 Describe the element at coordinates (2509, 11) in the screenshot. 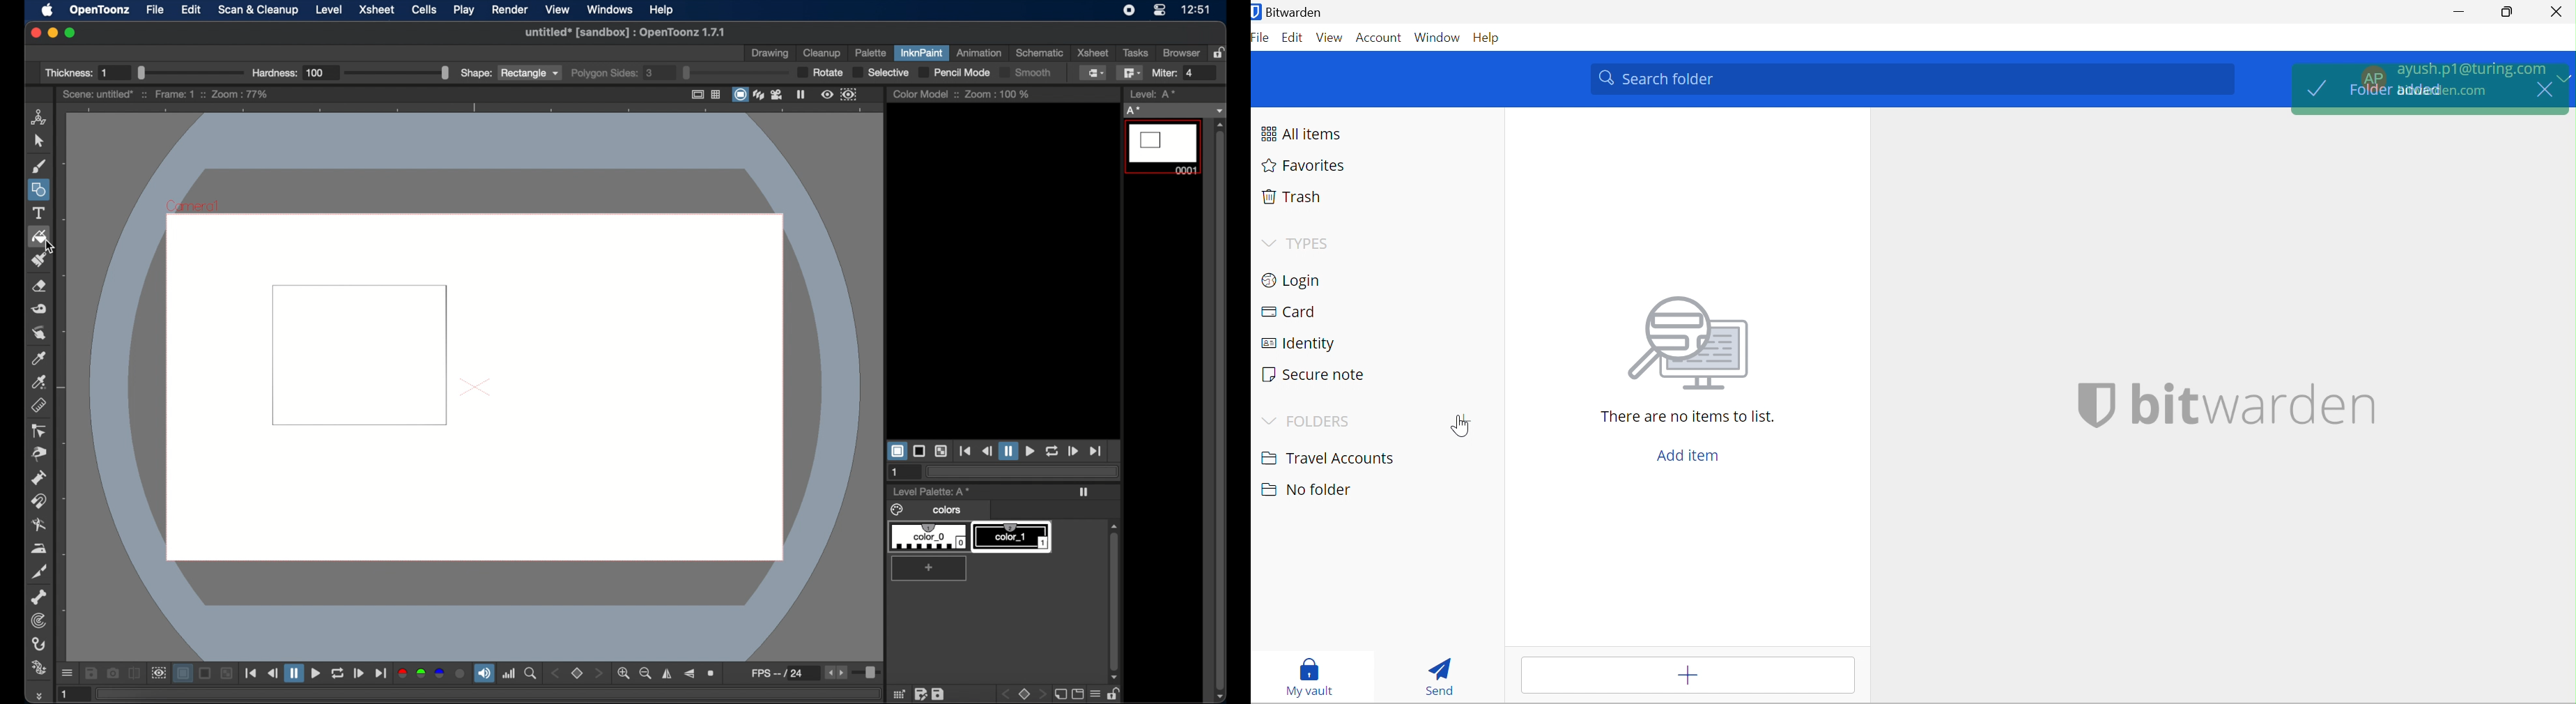

I see `Restore Down` at that location.